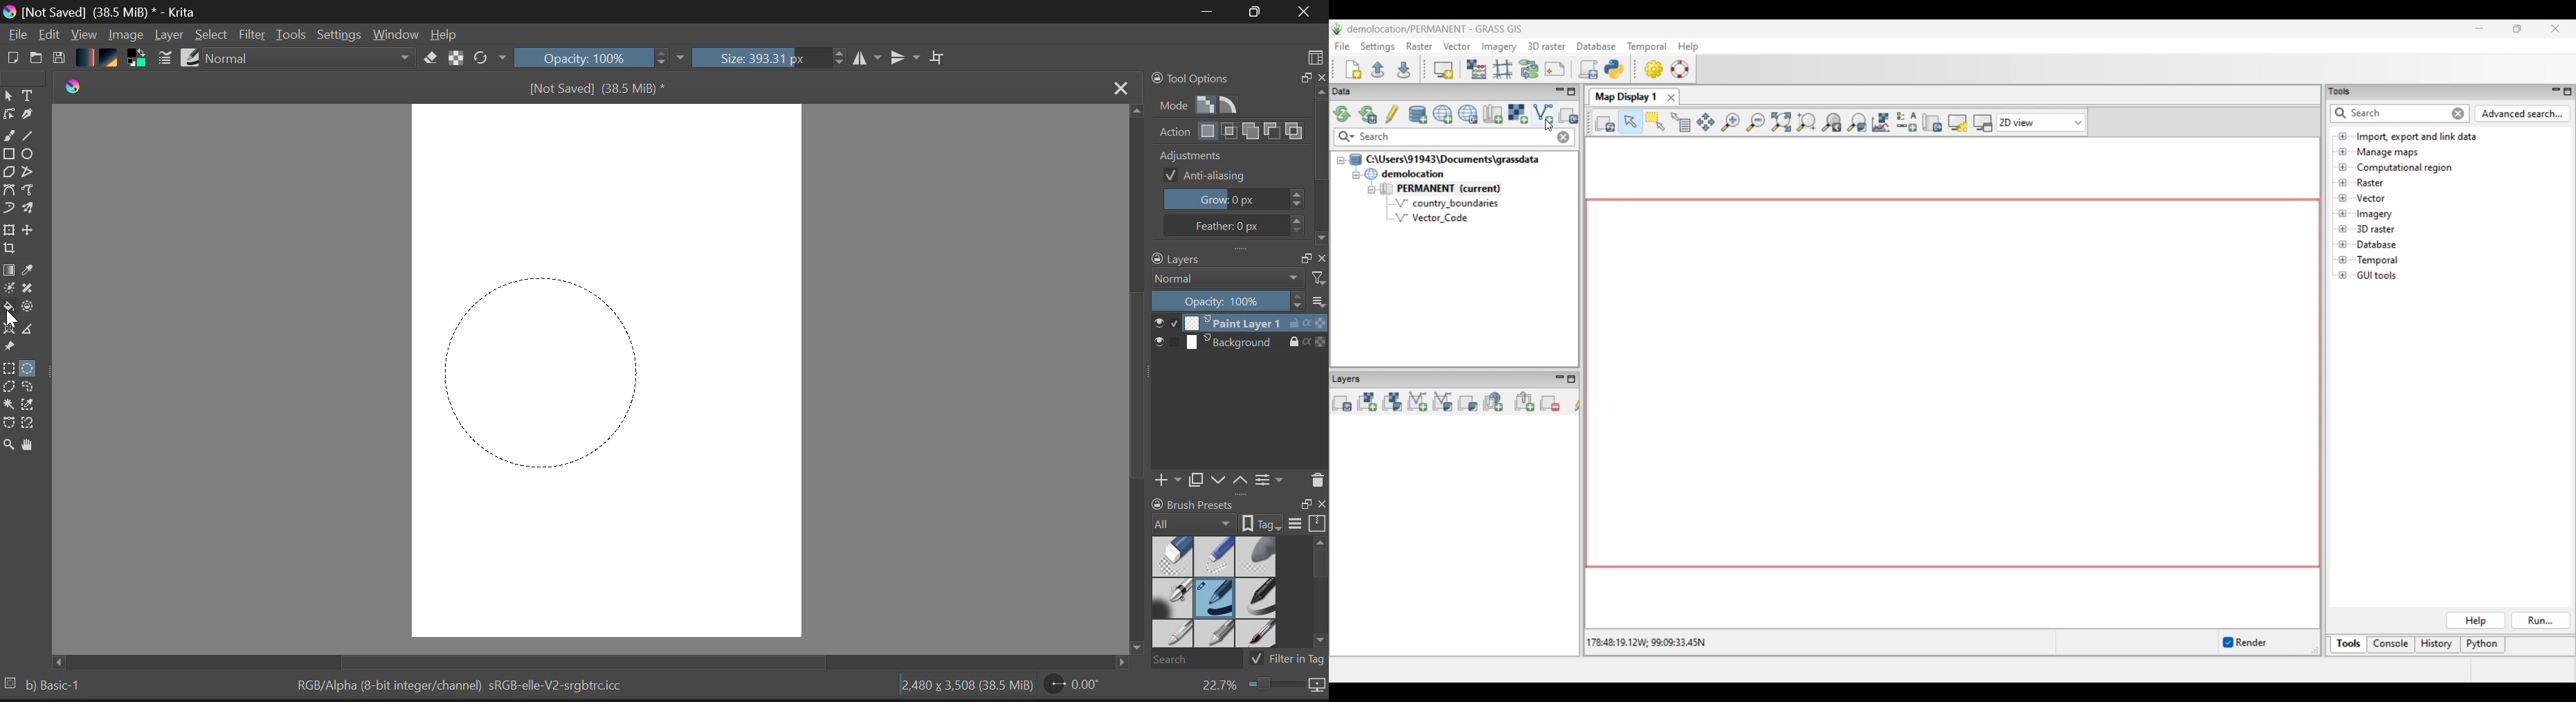  Describe the element at coordinates (253, 35) in the screenshot. I see `Filter` at that location.